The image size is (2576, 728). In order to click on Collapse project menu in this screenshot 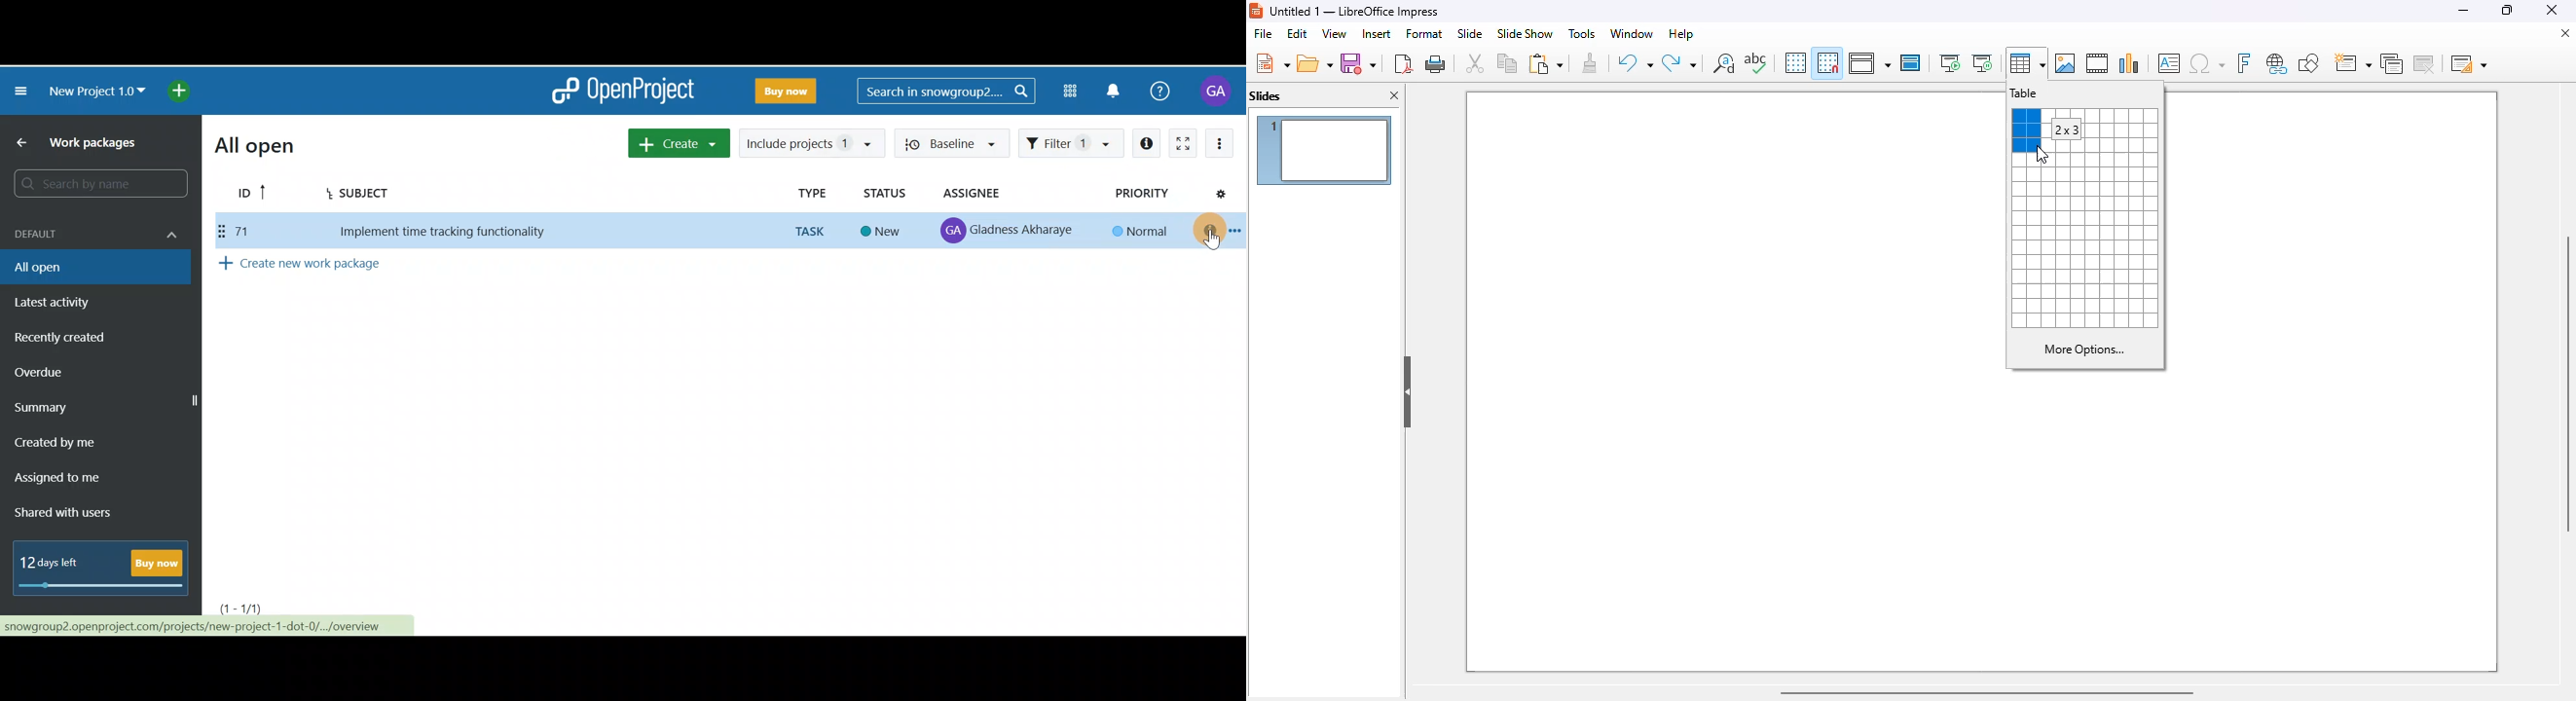, I will do `click(22, 94)`.